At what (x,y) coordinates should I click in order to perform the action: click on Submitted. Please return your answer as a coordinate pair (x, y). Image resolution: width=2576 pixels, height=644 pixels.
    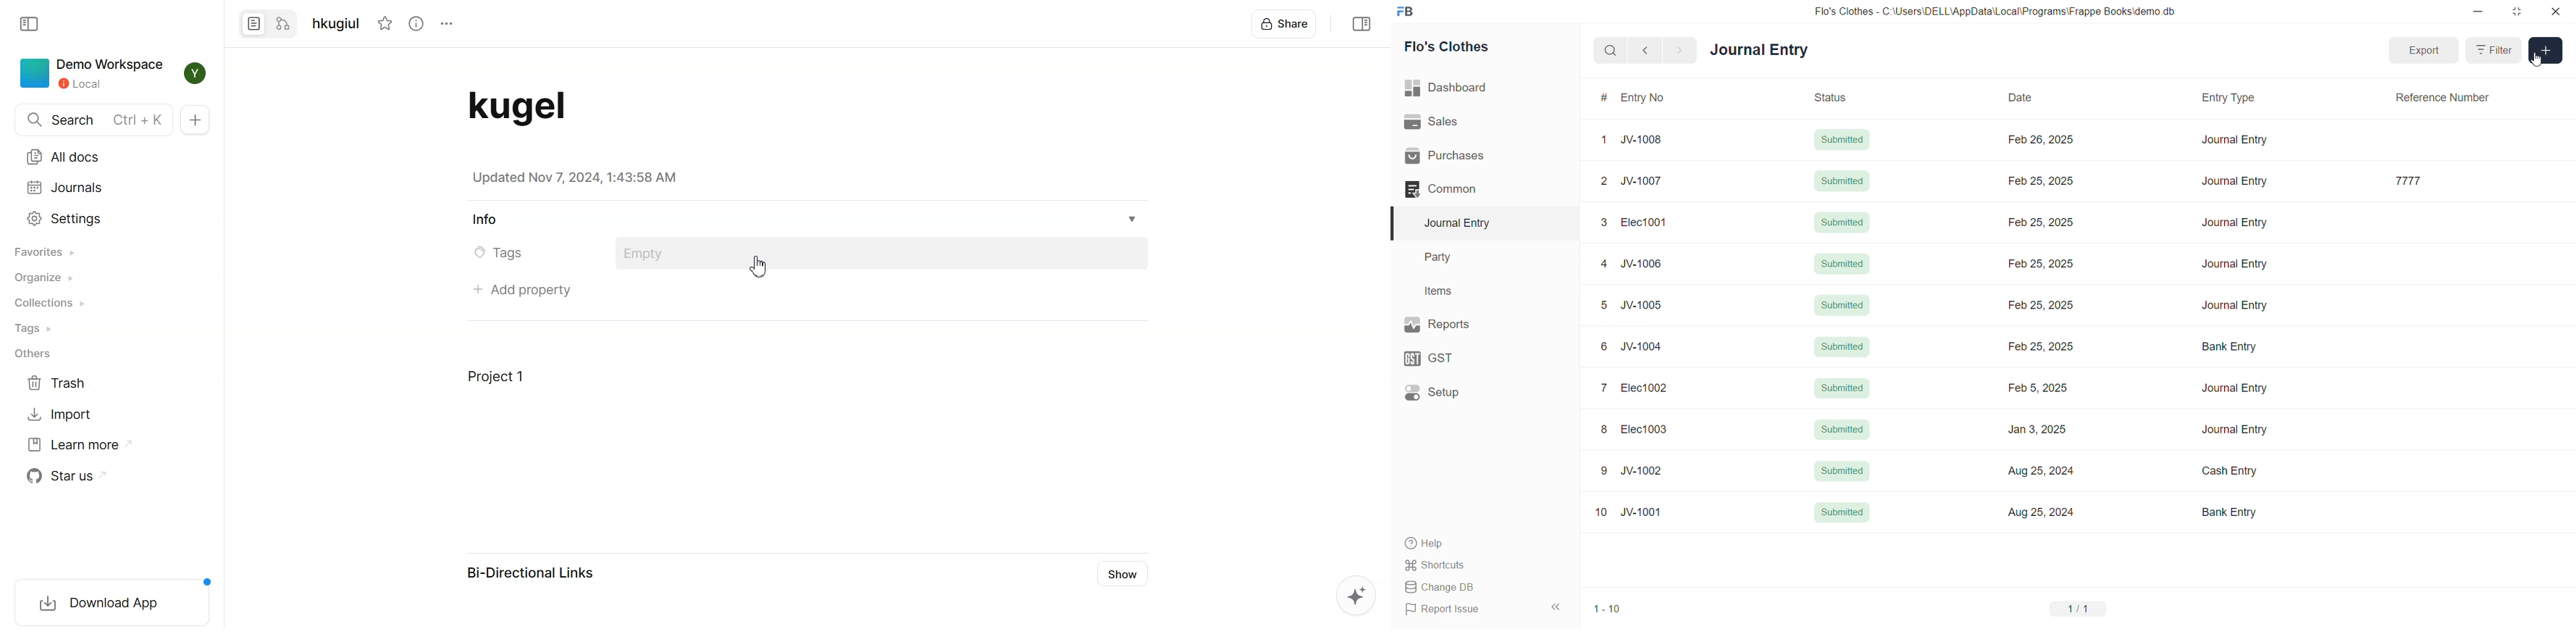
    Looking at the image, I should click on (1842, 221).